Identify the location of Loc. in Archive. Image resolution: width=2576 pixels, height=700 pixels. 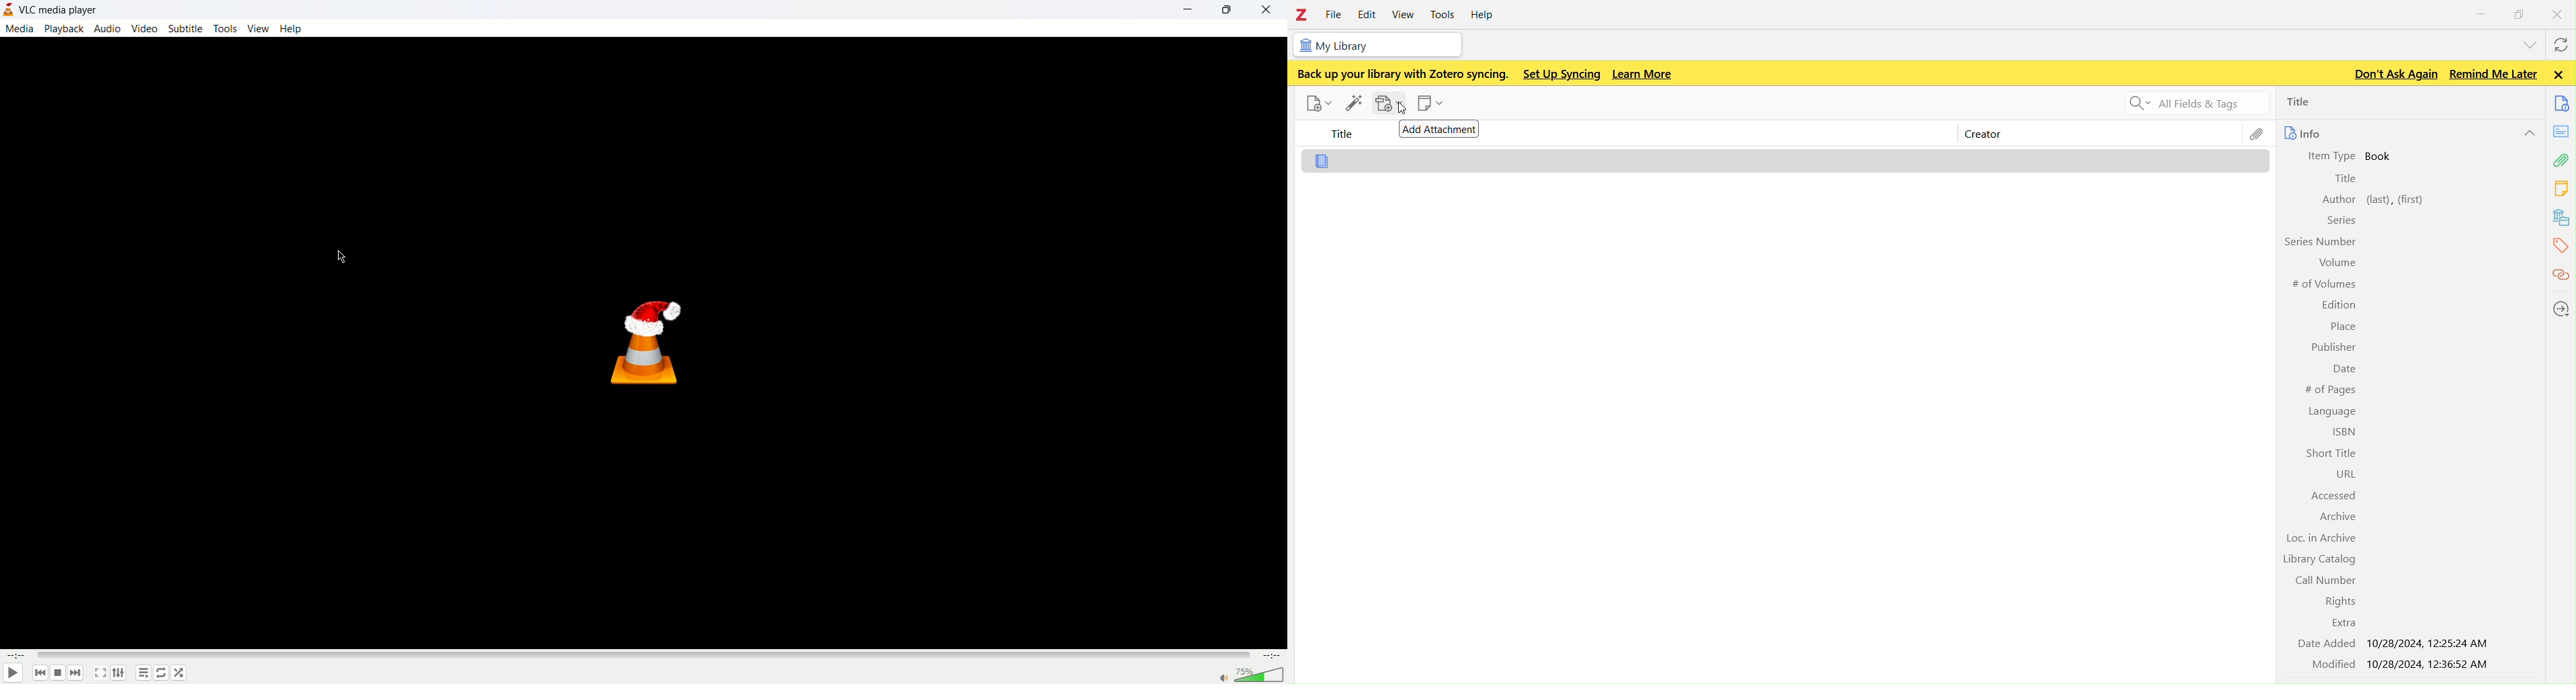
(2323, 538).